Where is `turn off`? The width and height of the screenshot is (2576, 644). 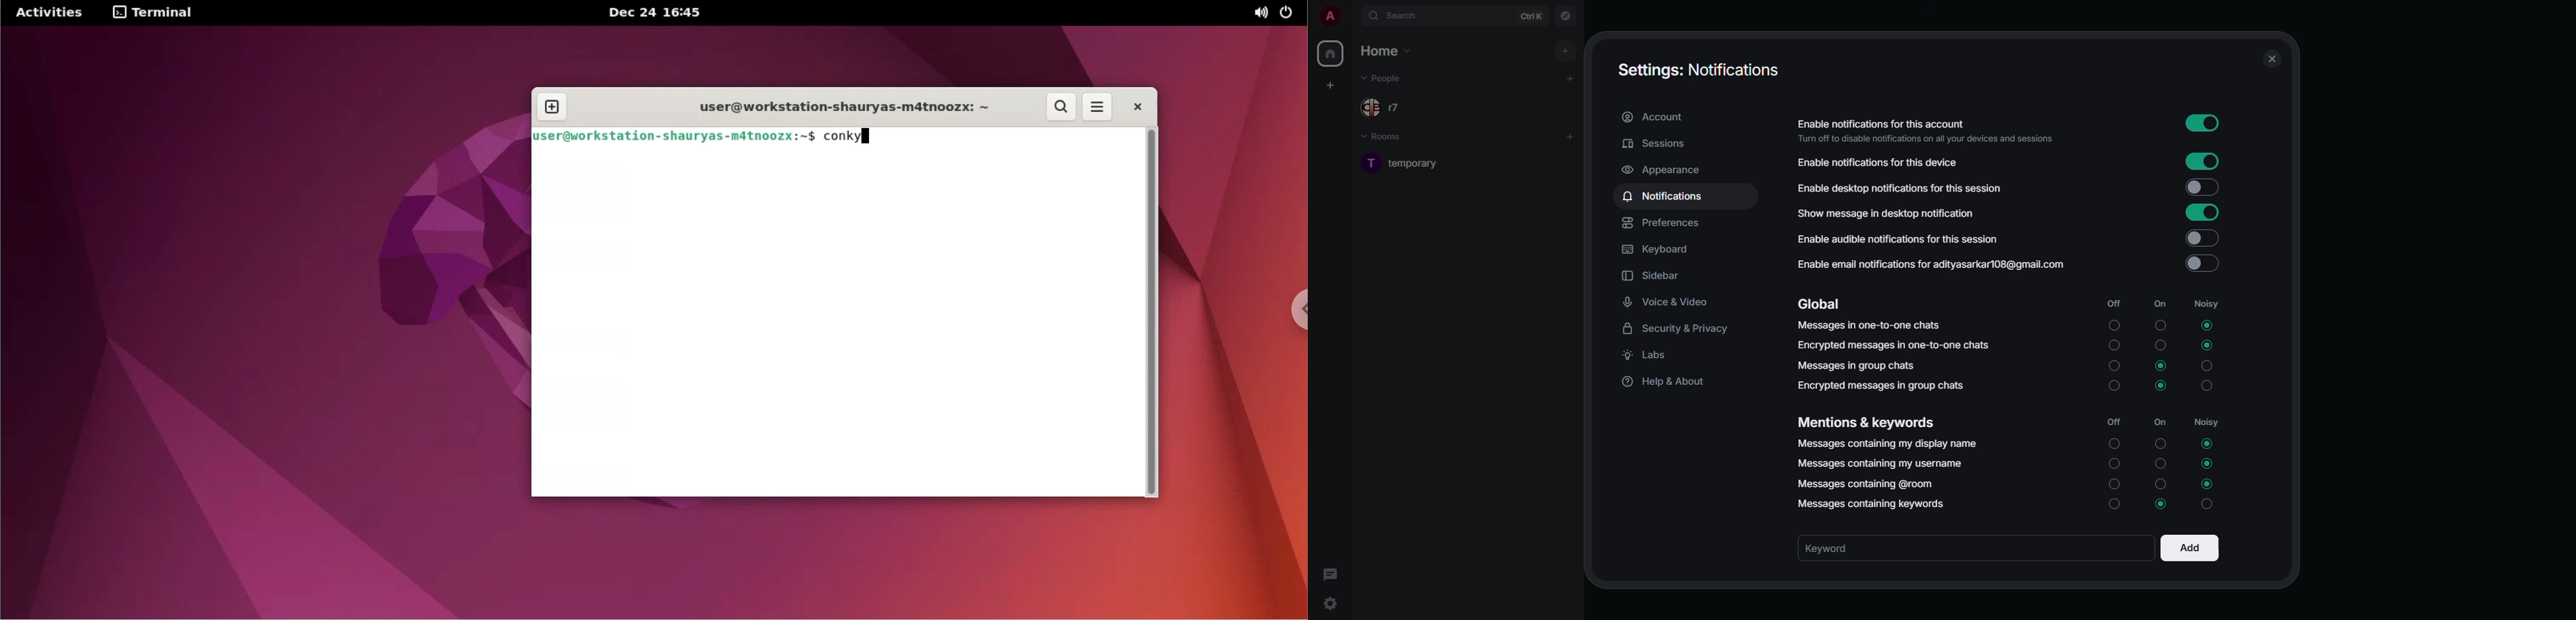
turn off is located at coordinates (2161, 327).